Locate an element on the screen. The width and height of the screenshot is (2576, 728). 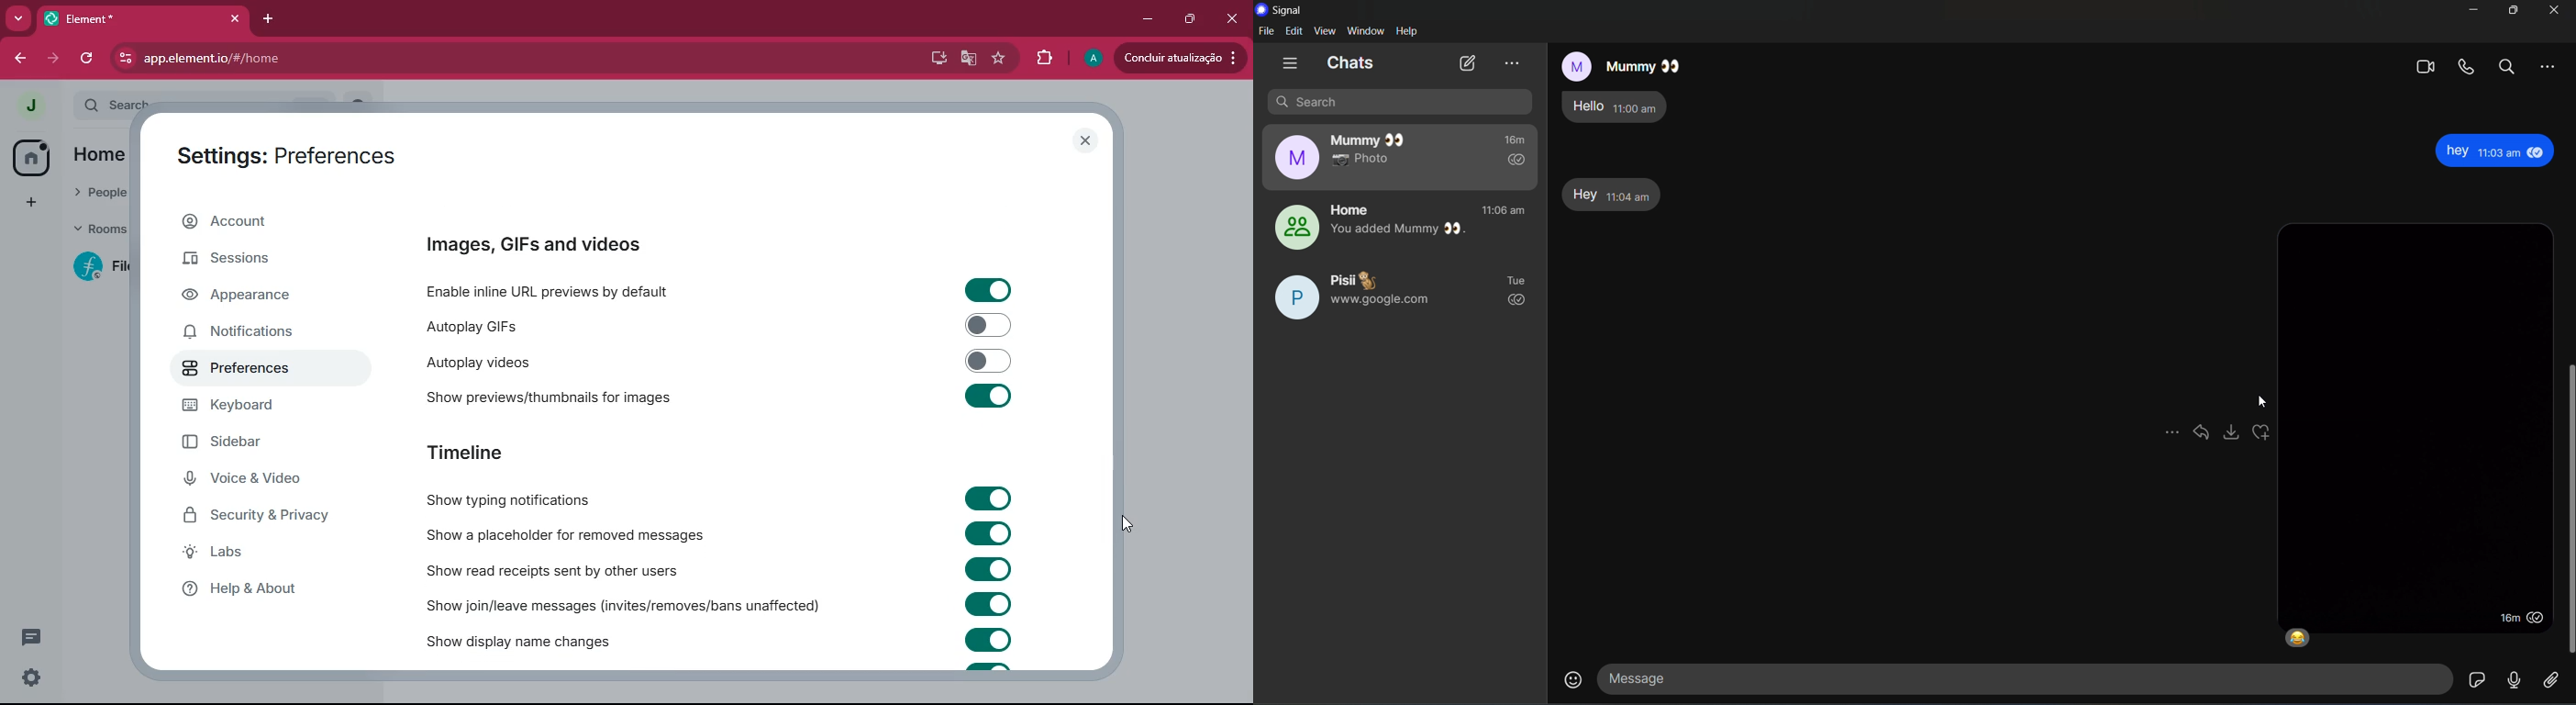
emojis is located at coordinates (2265, 435).